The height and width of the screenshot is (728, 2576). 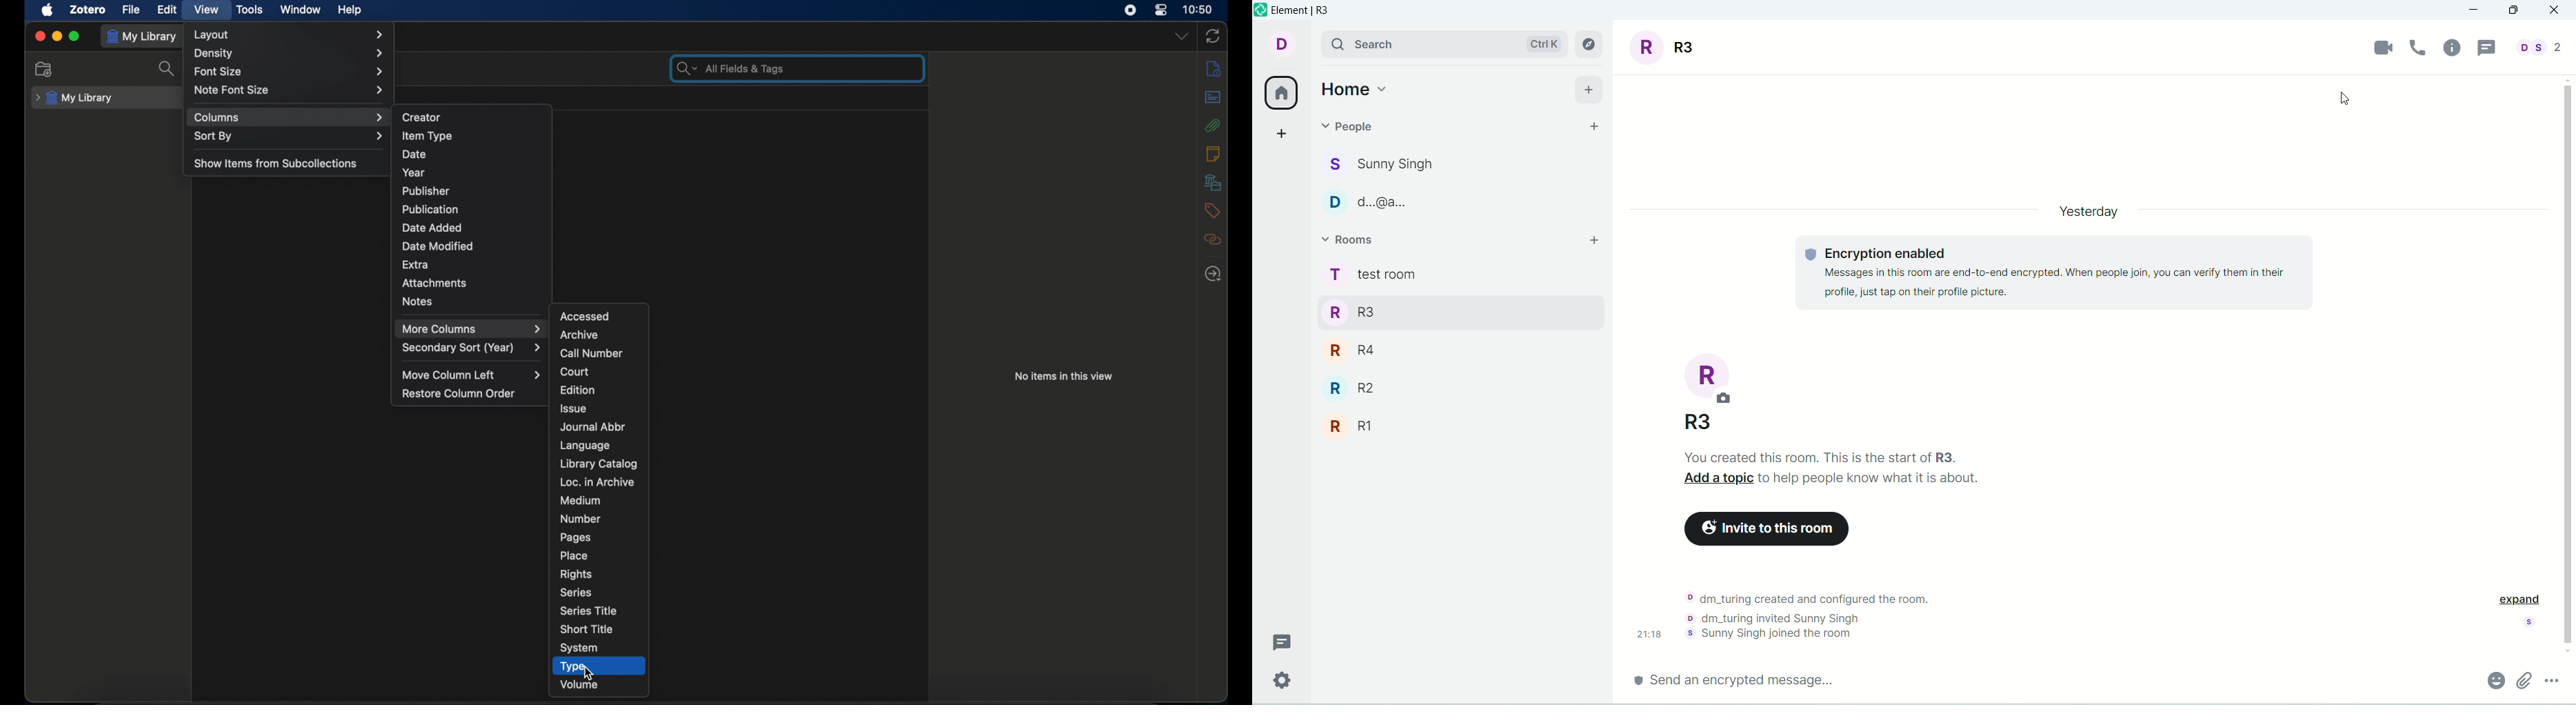 I want to click on people, so click(x=1350, y=126).